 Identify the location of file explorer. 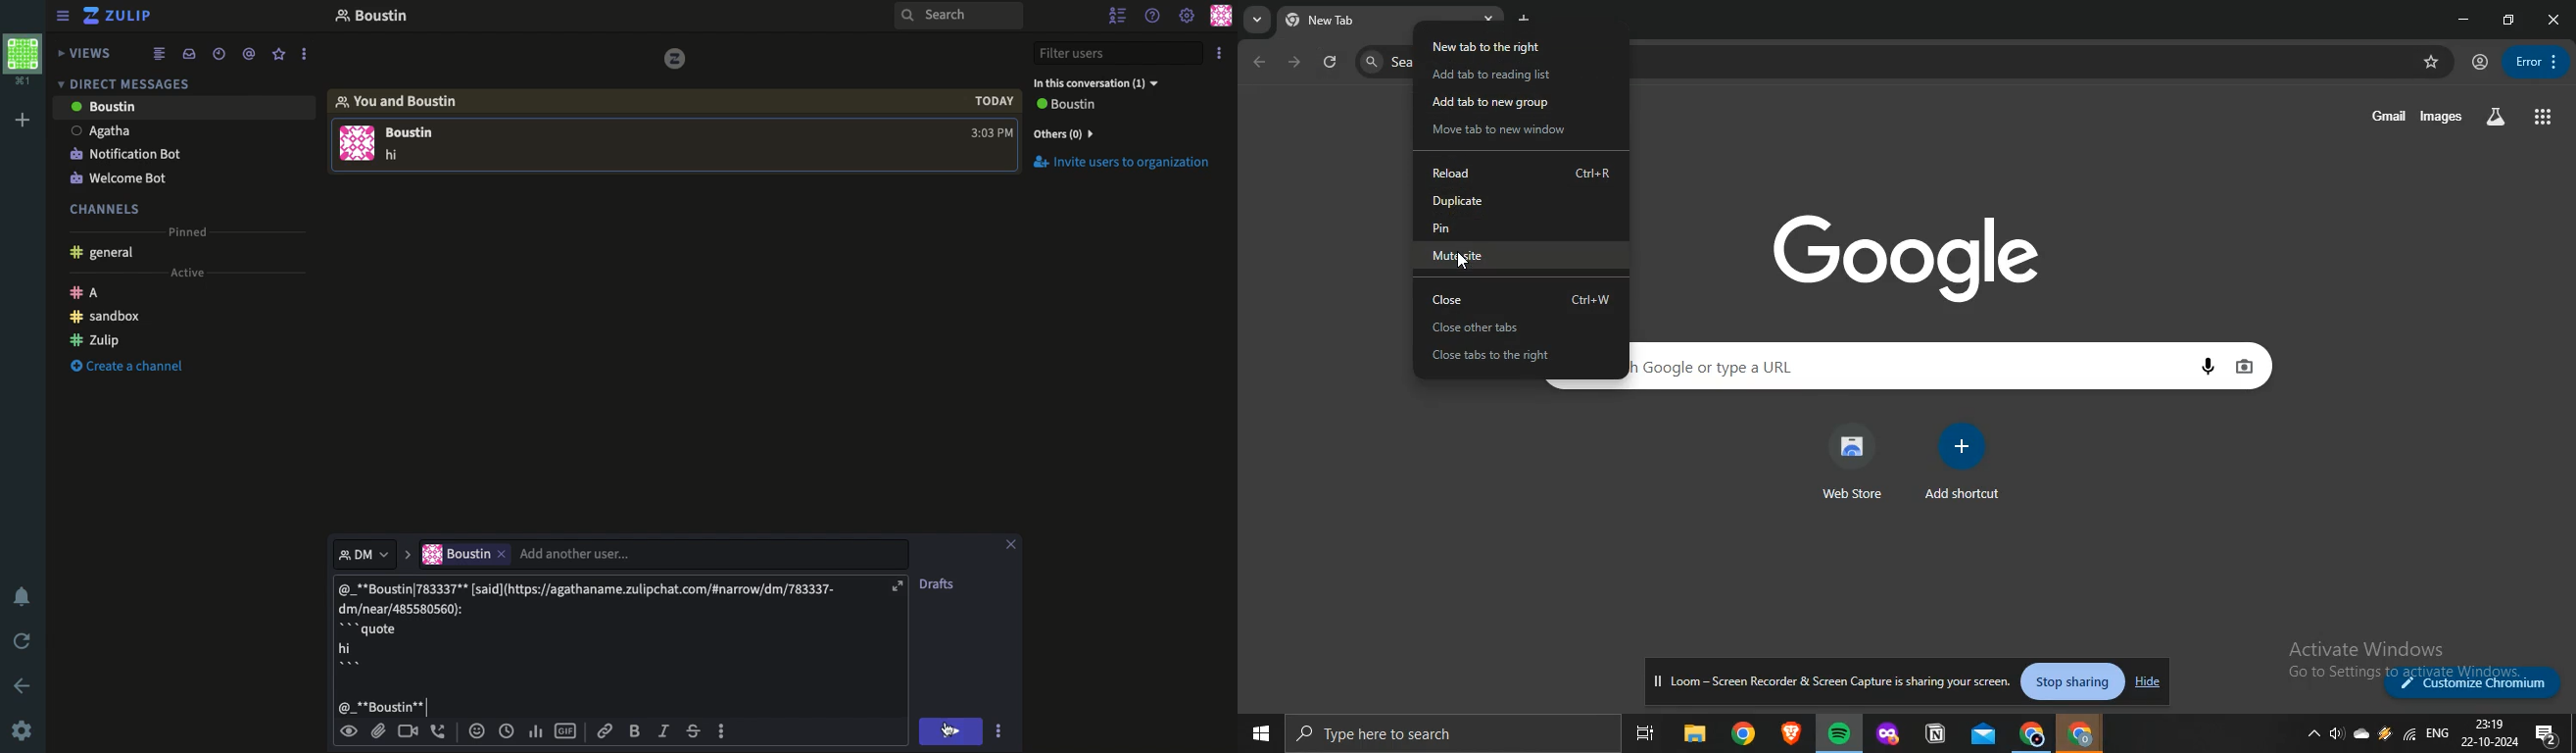
(1697, 731).